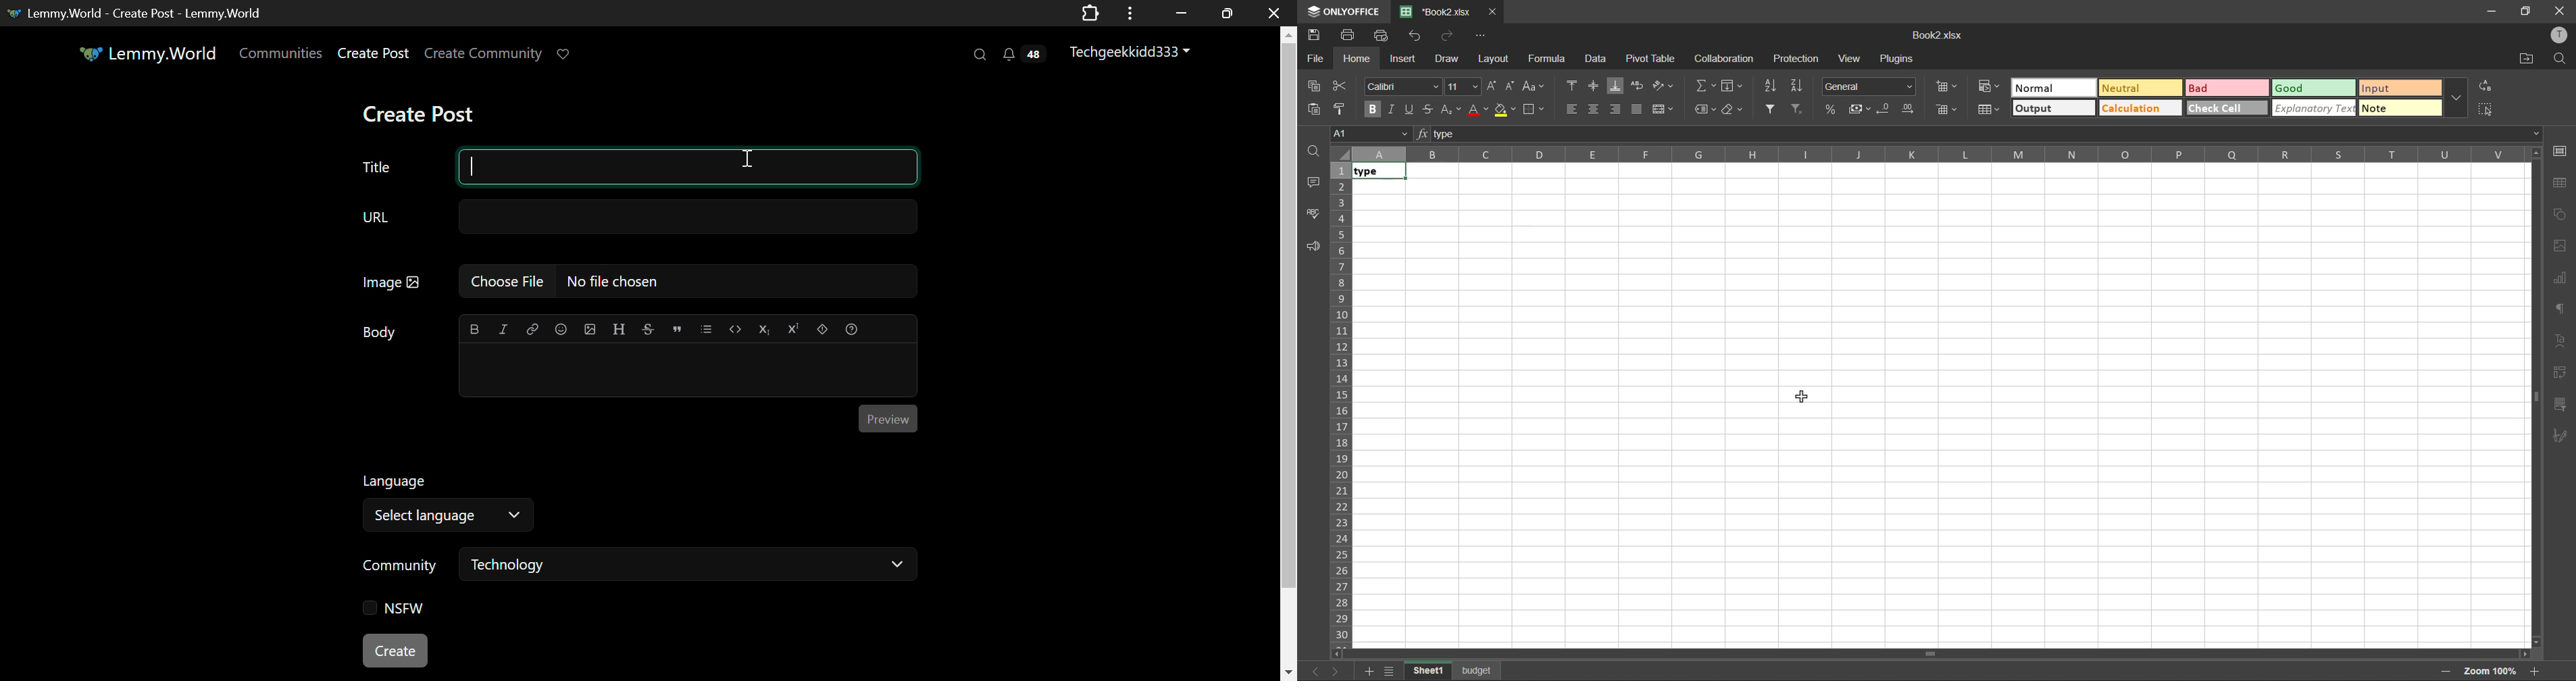 This screenshot has height=700, width=2576. What do you see at coordinates (1666, 109) in the screenshot?
I see `merge and center` at bounding box center [1666, 109].